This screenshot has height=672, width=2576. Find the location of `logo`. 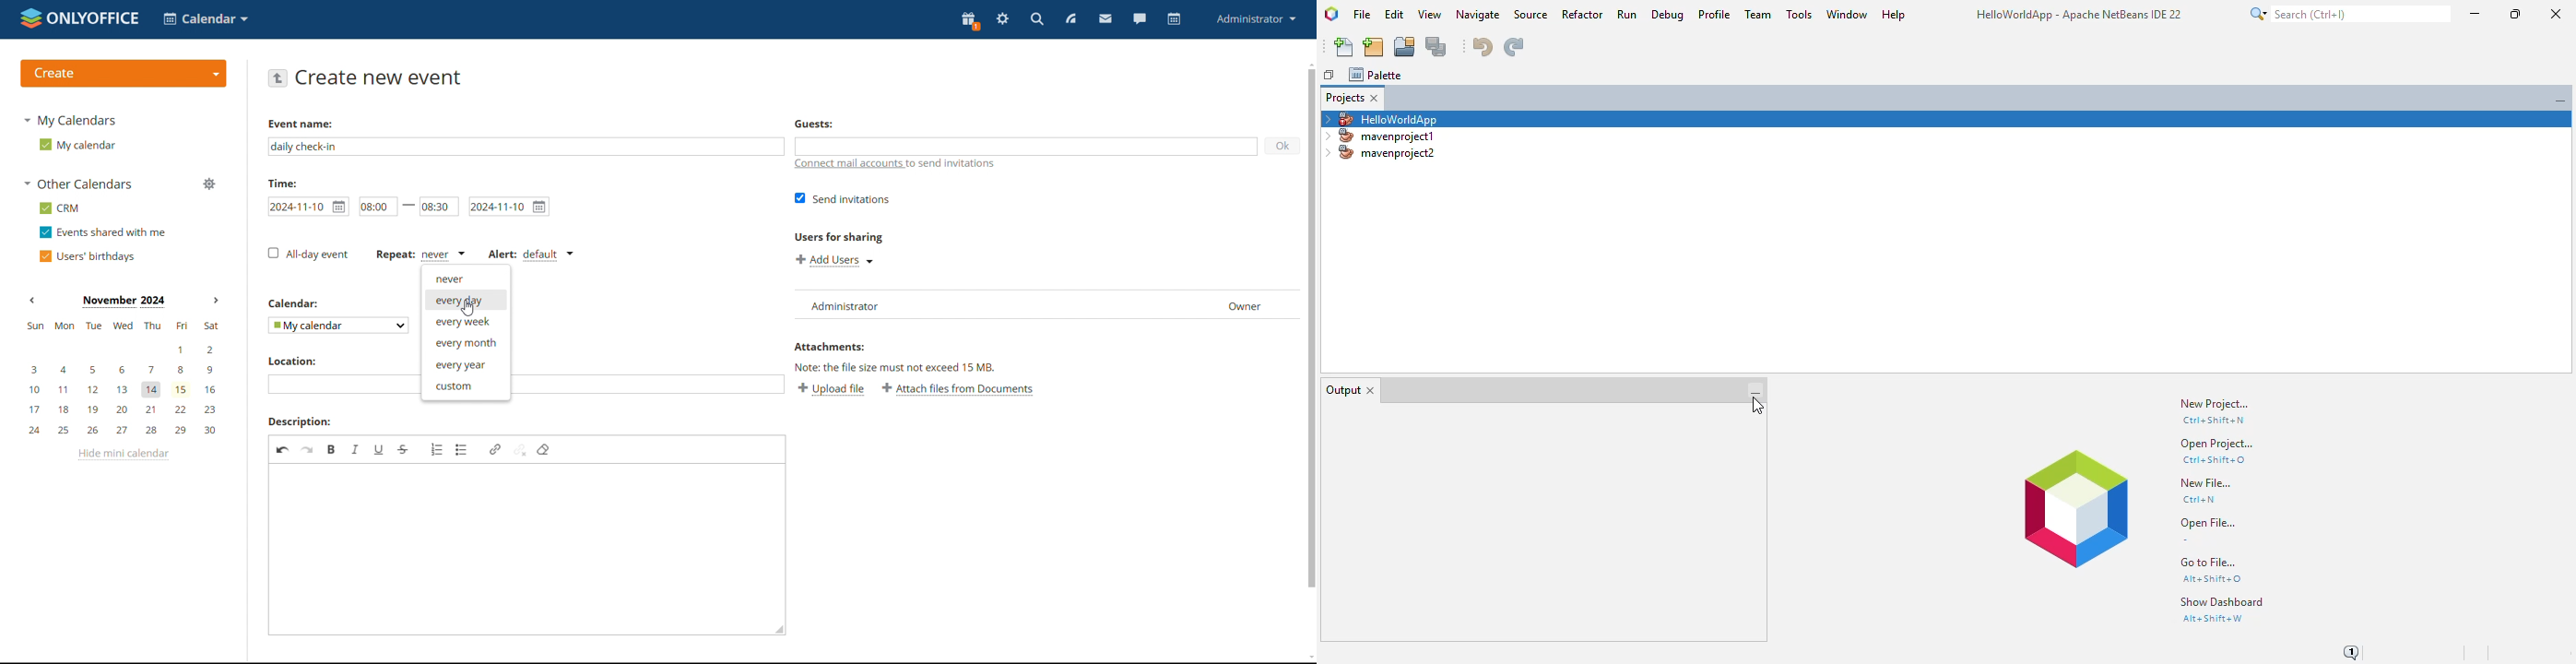

logo is located at coordinates (1331, 14).